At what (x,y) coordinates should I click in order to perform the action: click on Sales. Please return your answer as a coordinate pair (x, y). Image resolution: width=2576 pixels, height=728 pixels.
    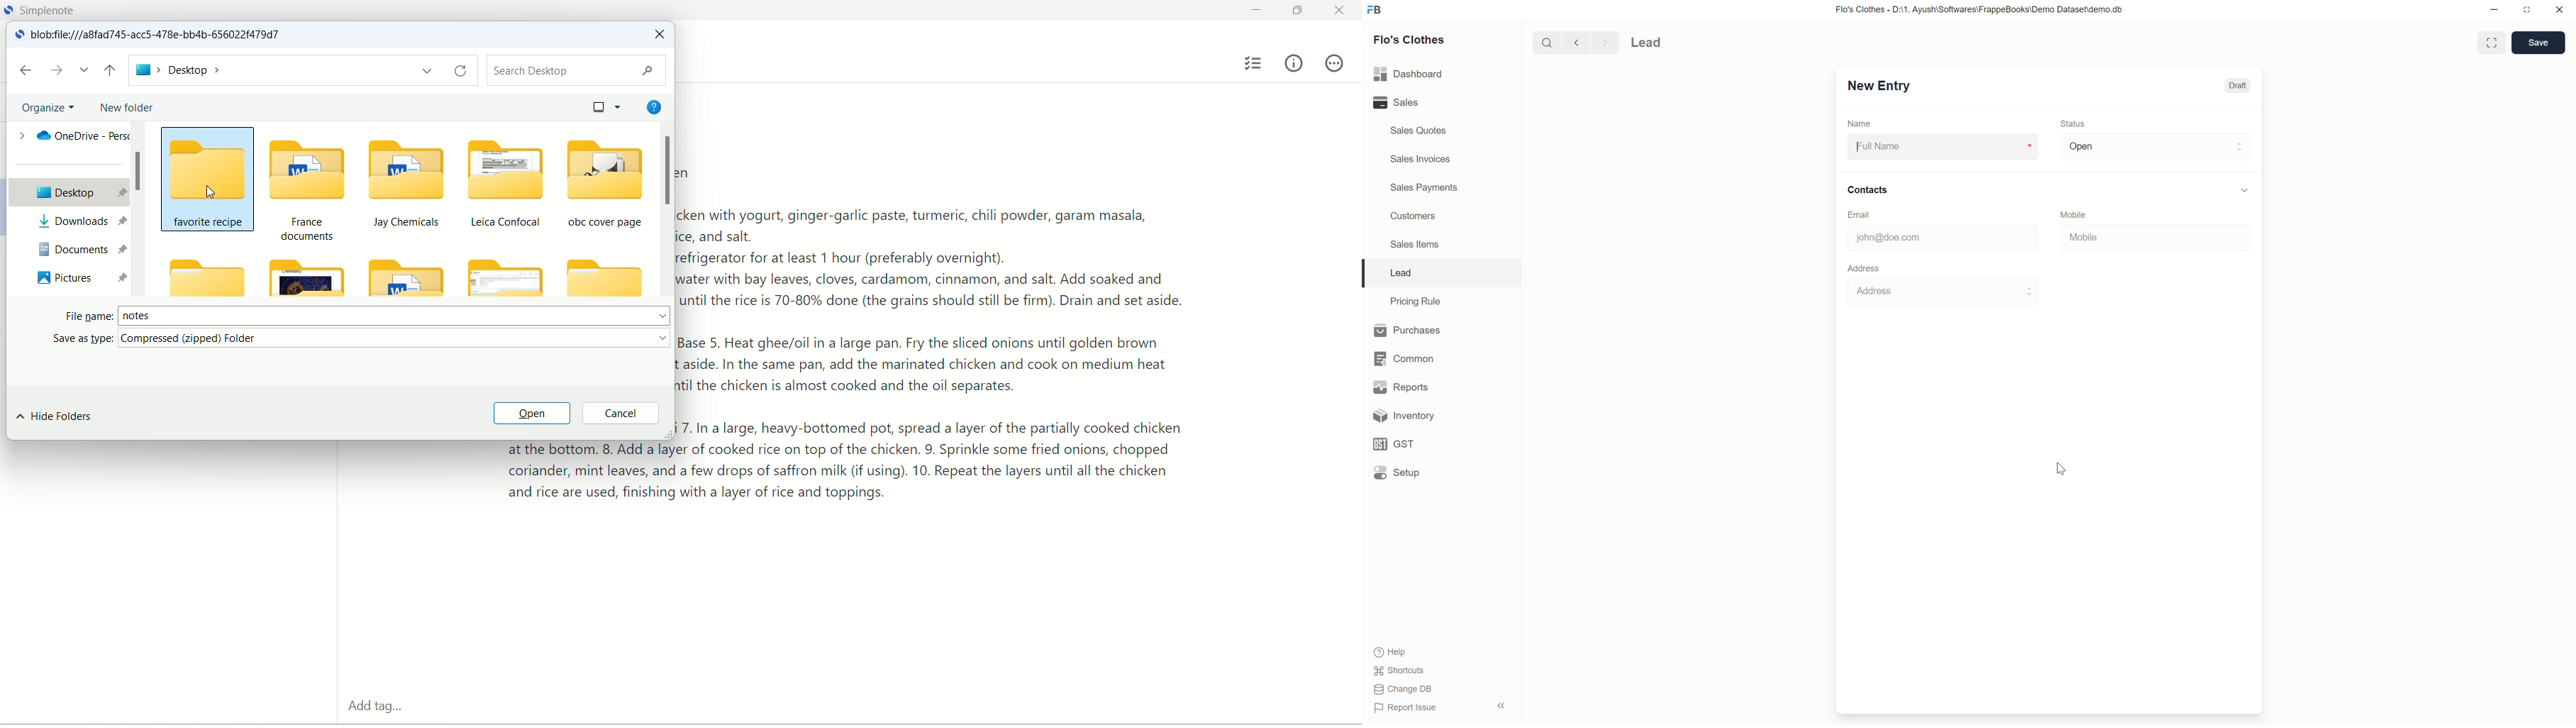
    Looking at the image, I should click on (1396, 102).